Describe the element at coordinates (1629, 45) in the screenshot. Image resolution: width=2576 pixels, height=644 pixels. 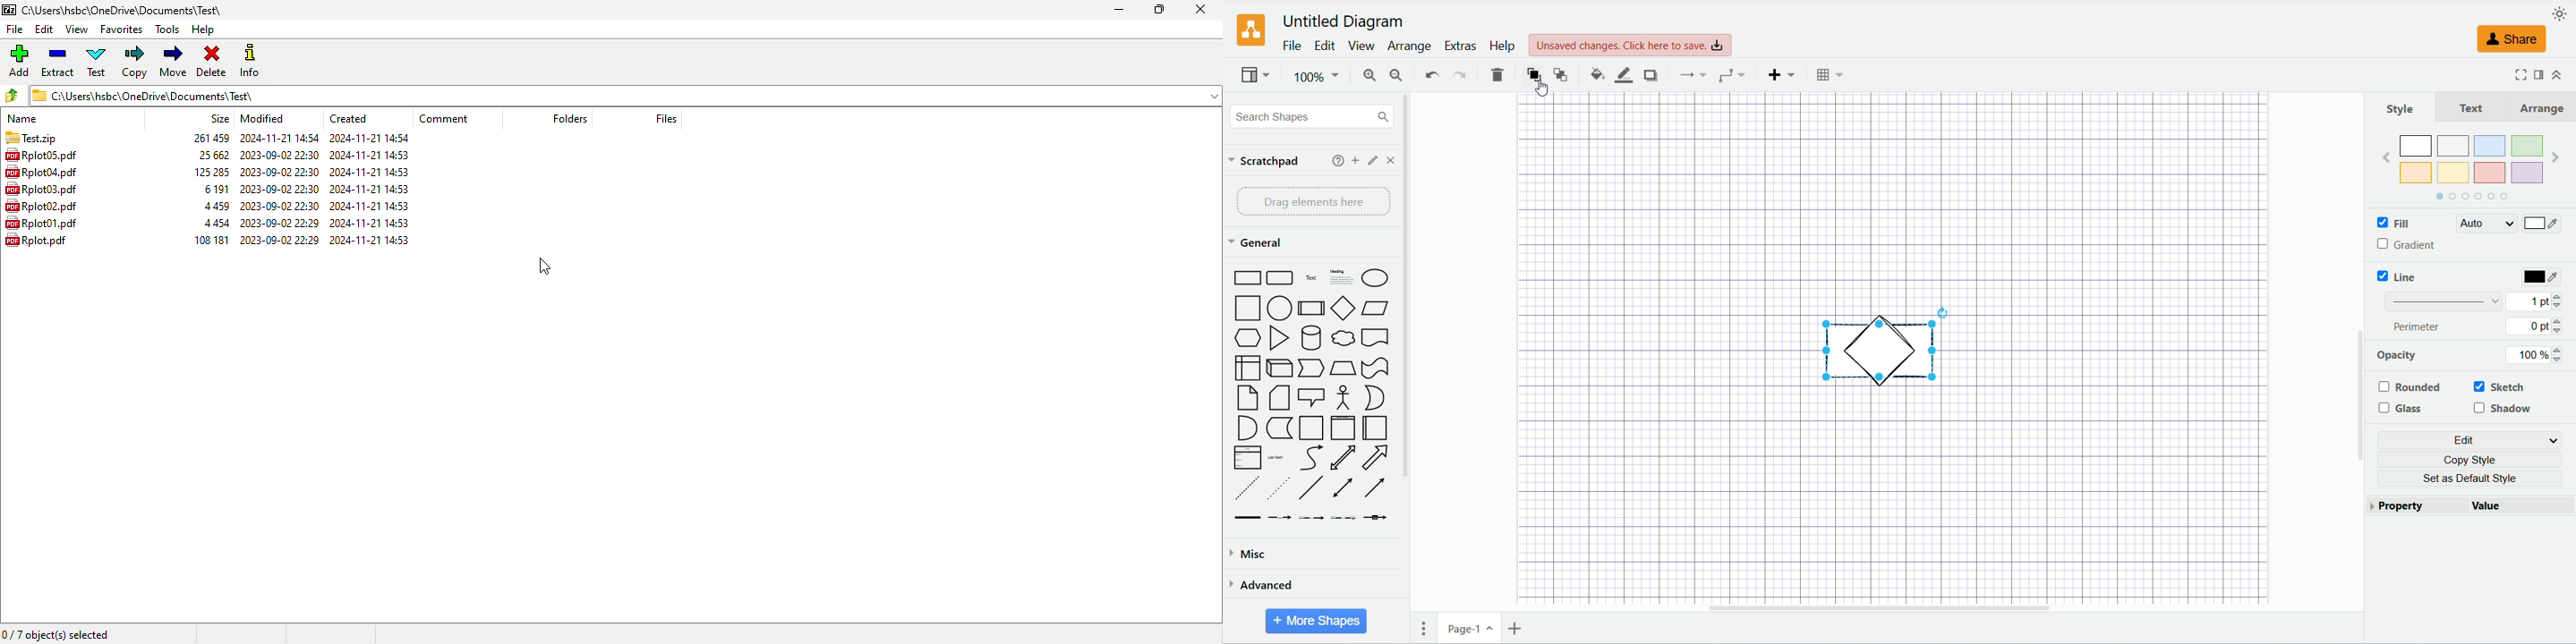
I see `click here to save` at that location.